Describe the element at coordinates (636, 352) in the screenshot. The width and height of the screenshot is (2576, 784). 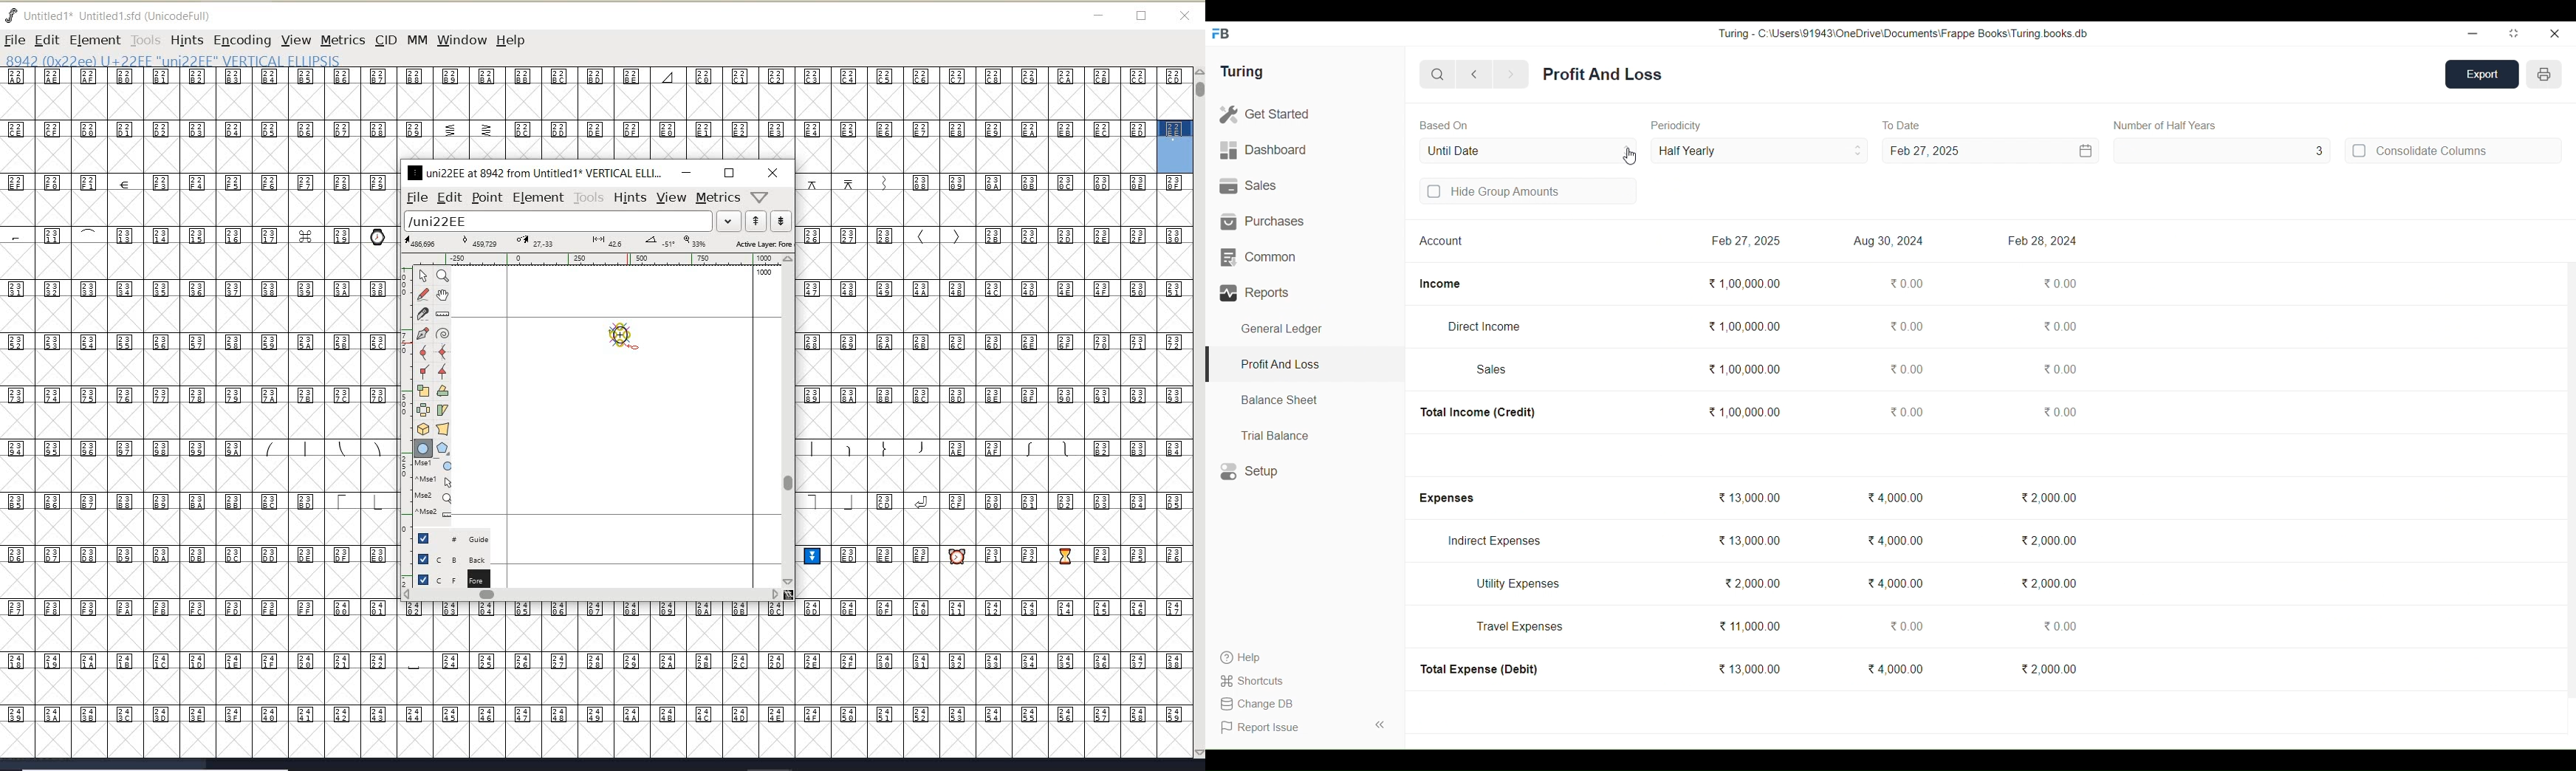
I see `rectangle or ellipse/cursor position` at that location.